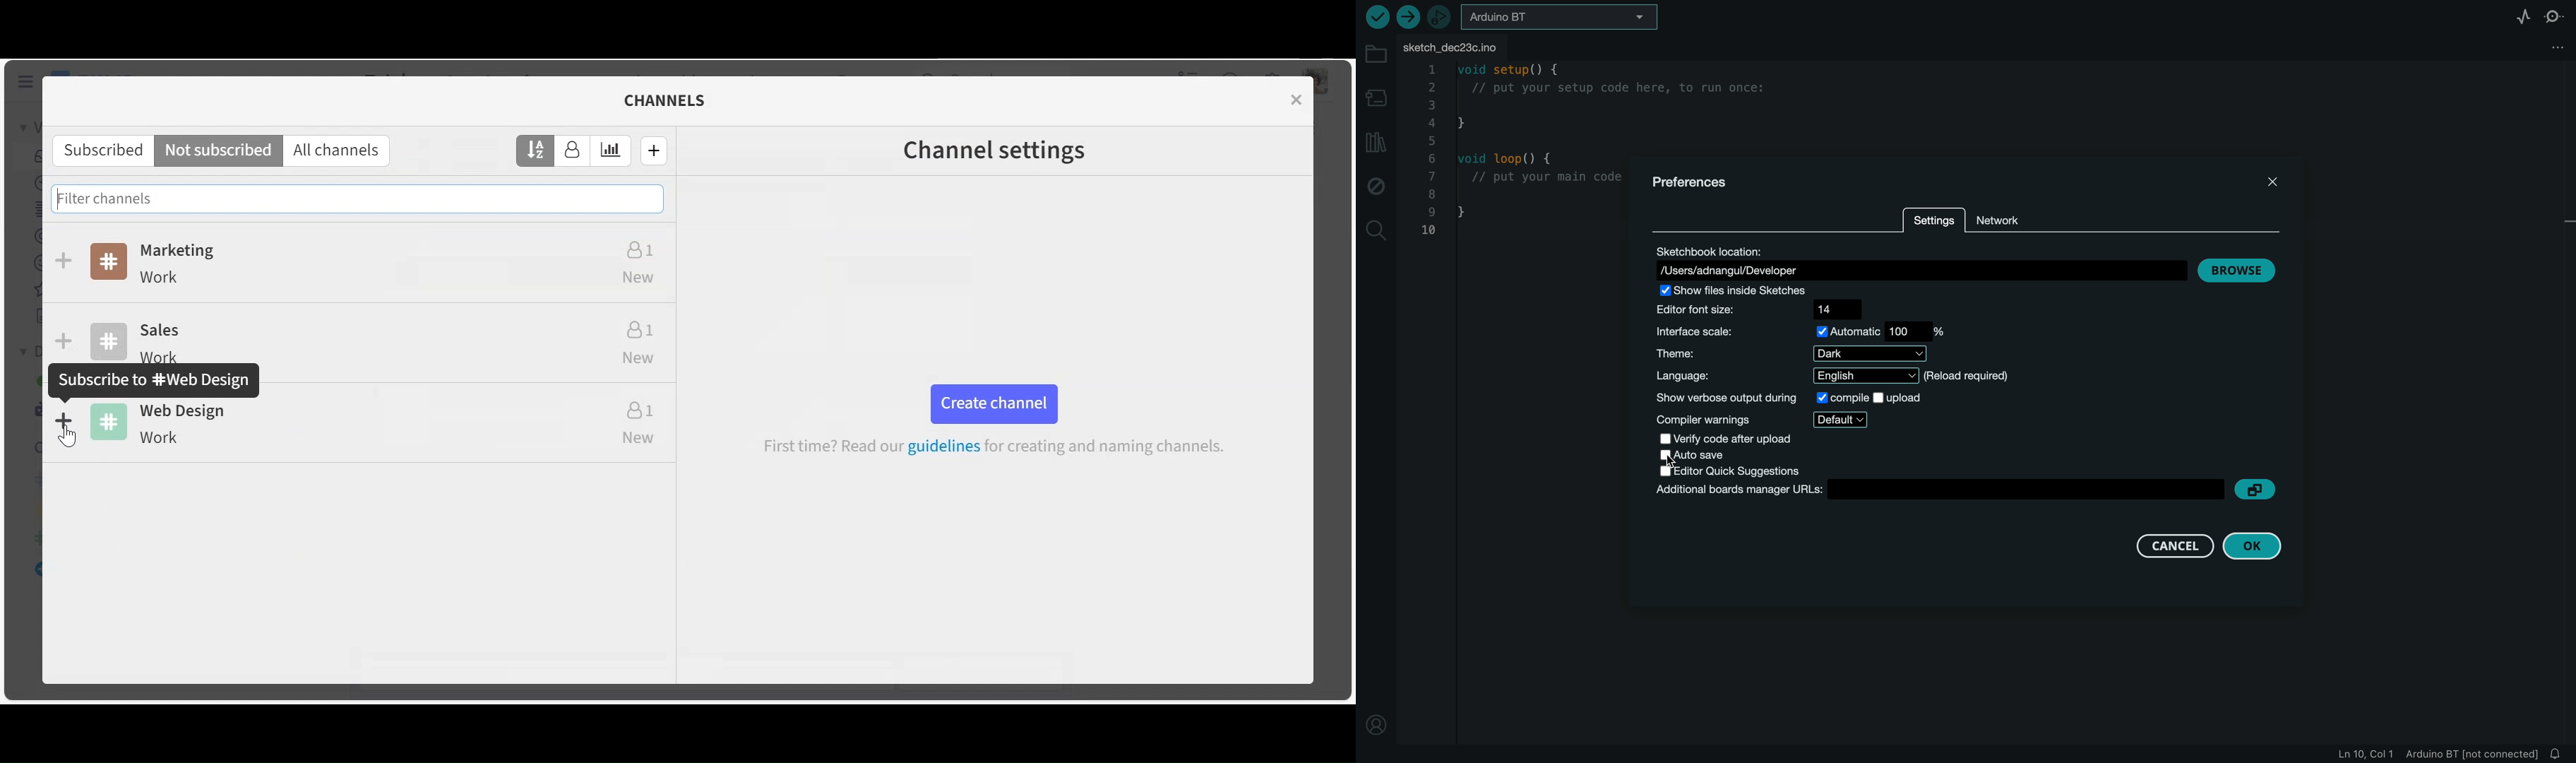  Describe the element at coordinates (100, 150) in the screenshot. I see `Subscribes` at that location.